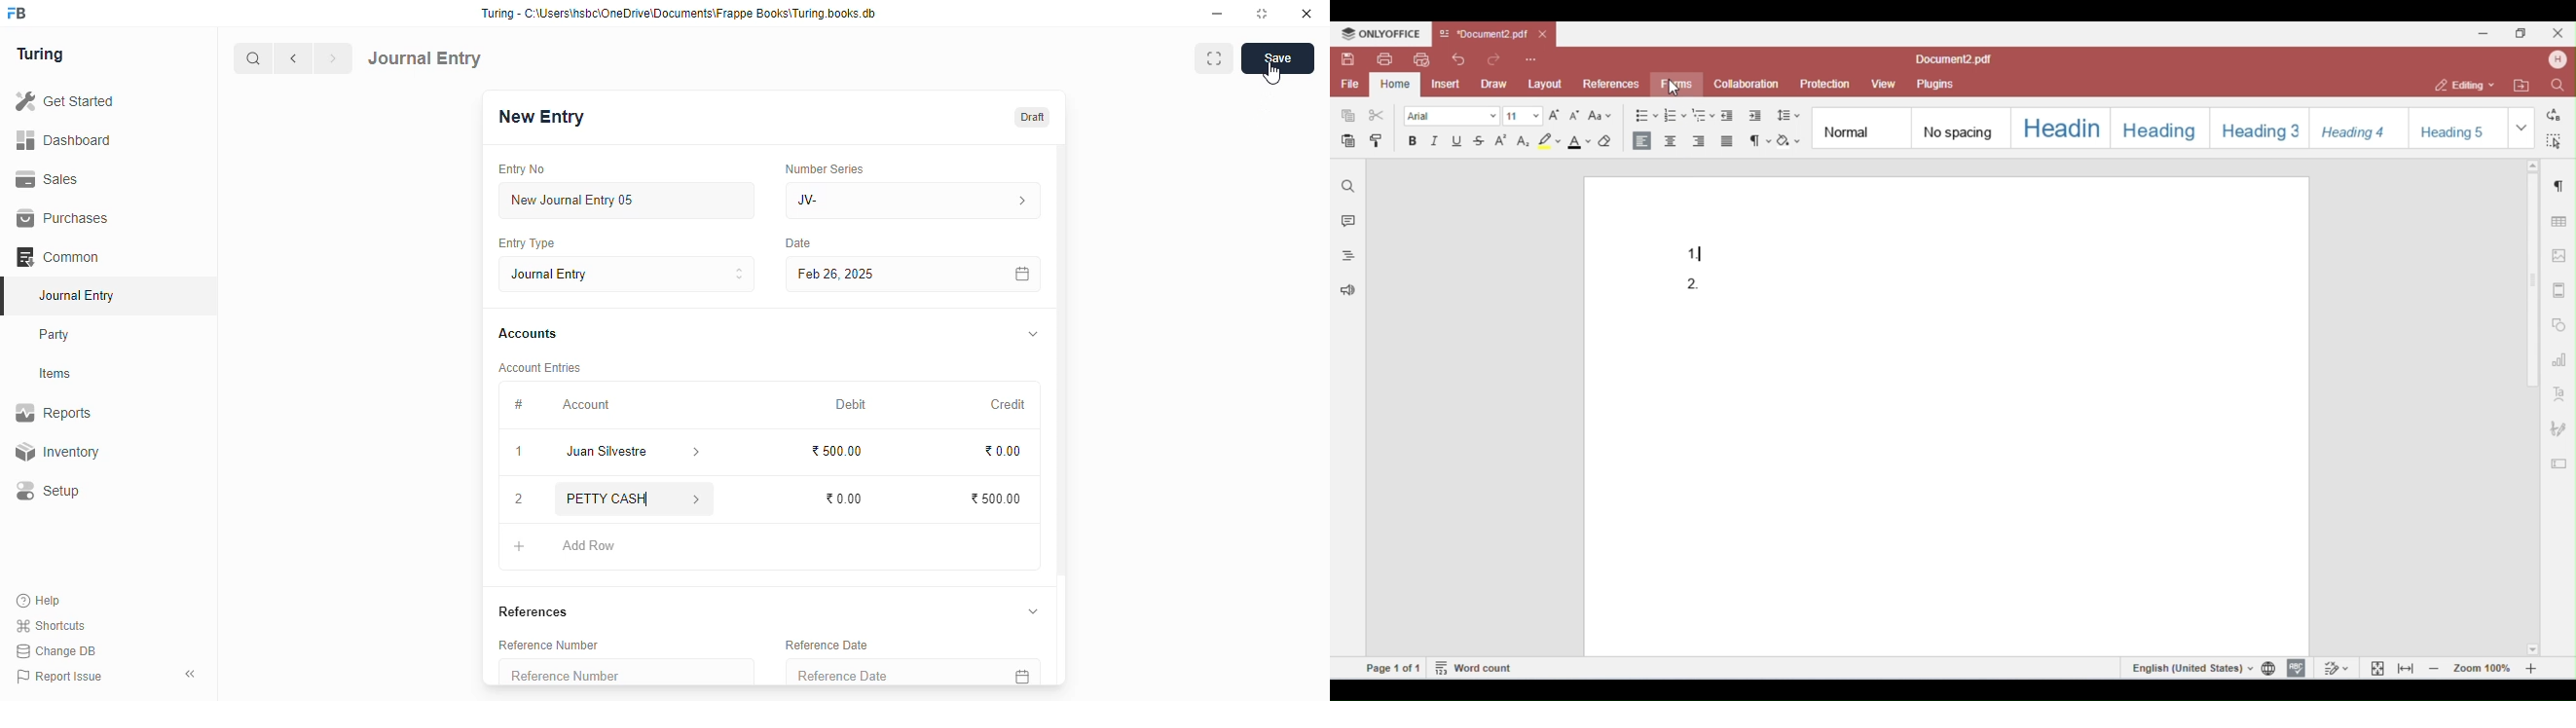 The height and width of the screenshot is (728, 2576). Describe the element at coordinates (527, 243) in the screenshot. I see `entry type` at that location.